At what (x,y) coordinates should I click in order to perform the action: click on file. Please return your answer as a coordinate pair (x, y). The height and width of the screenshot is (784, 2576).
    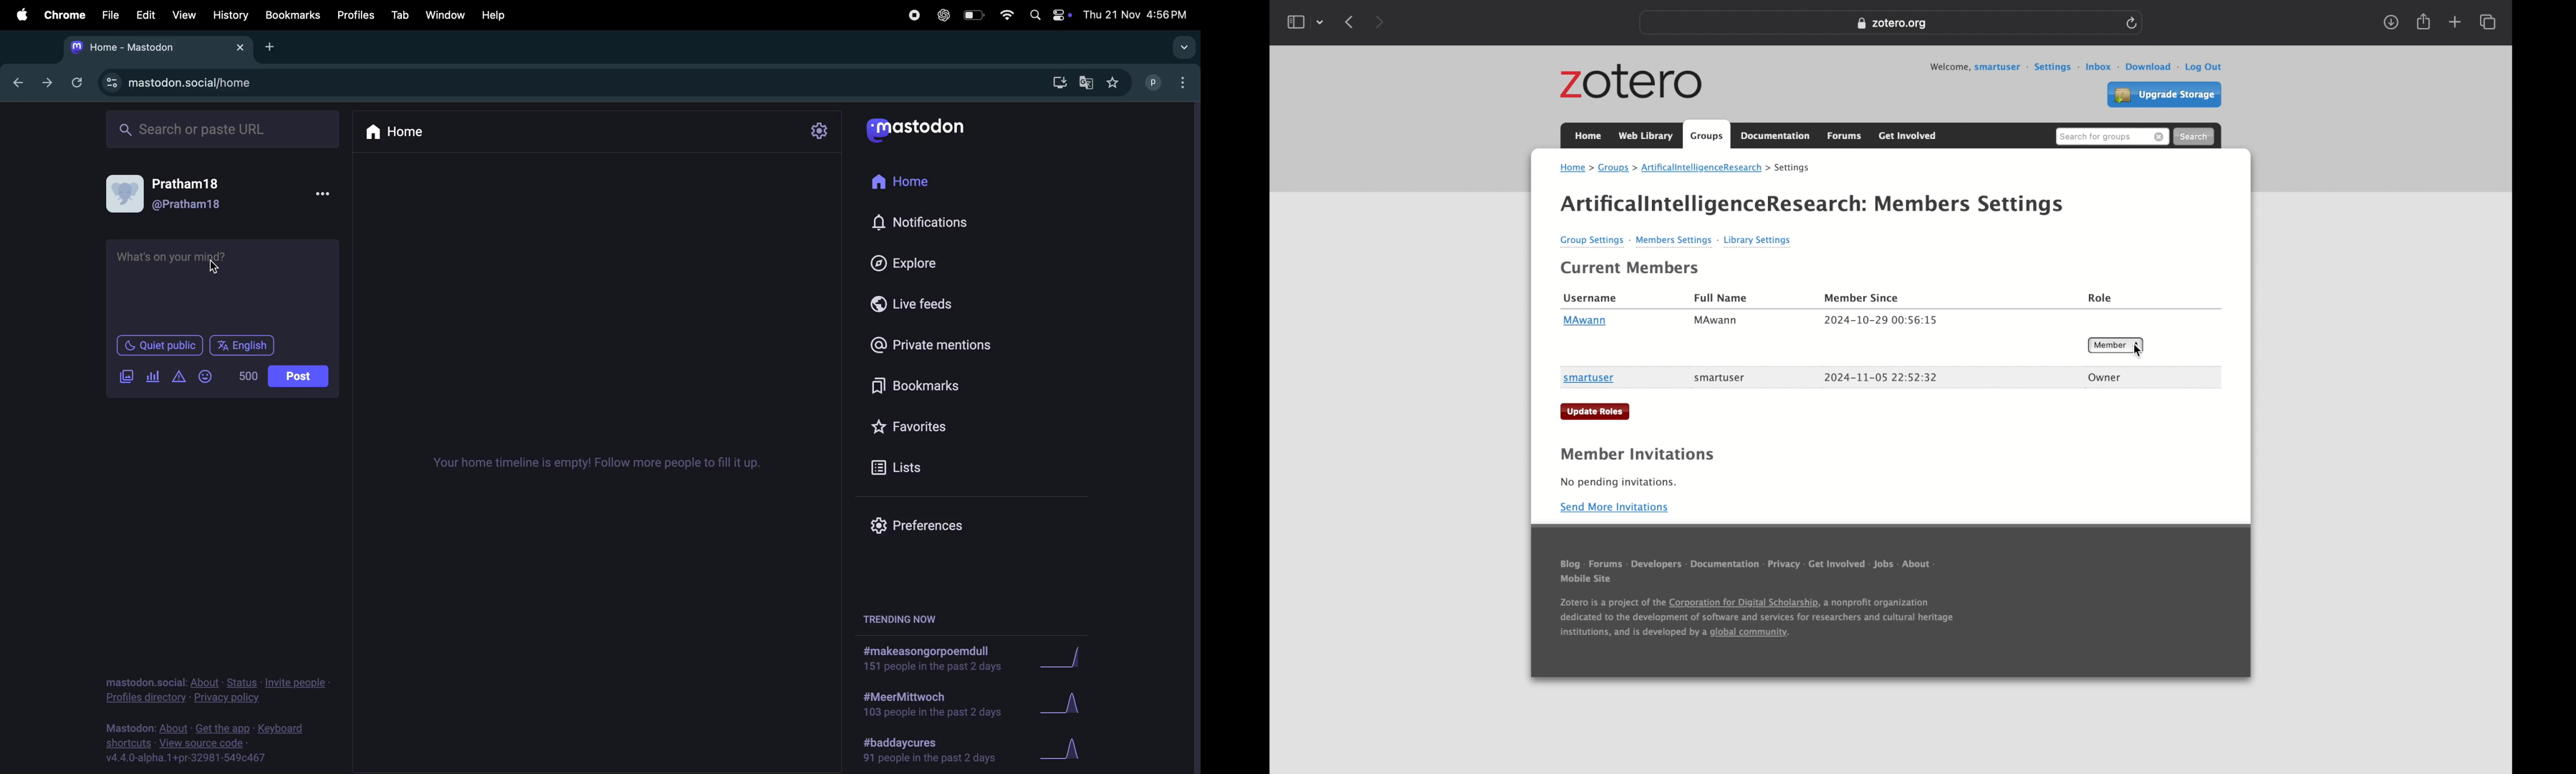
    Looking at the image, I should click on (107, 16).